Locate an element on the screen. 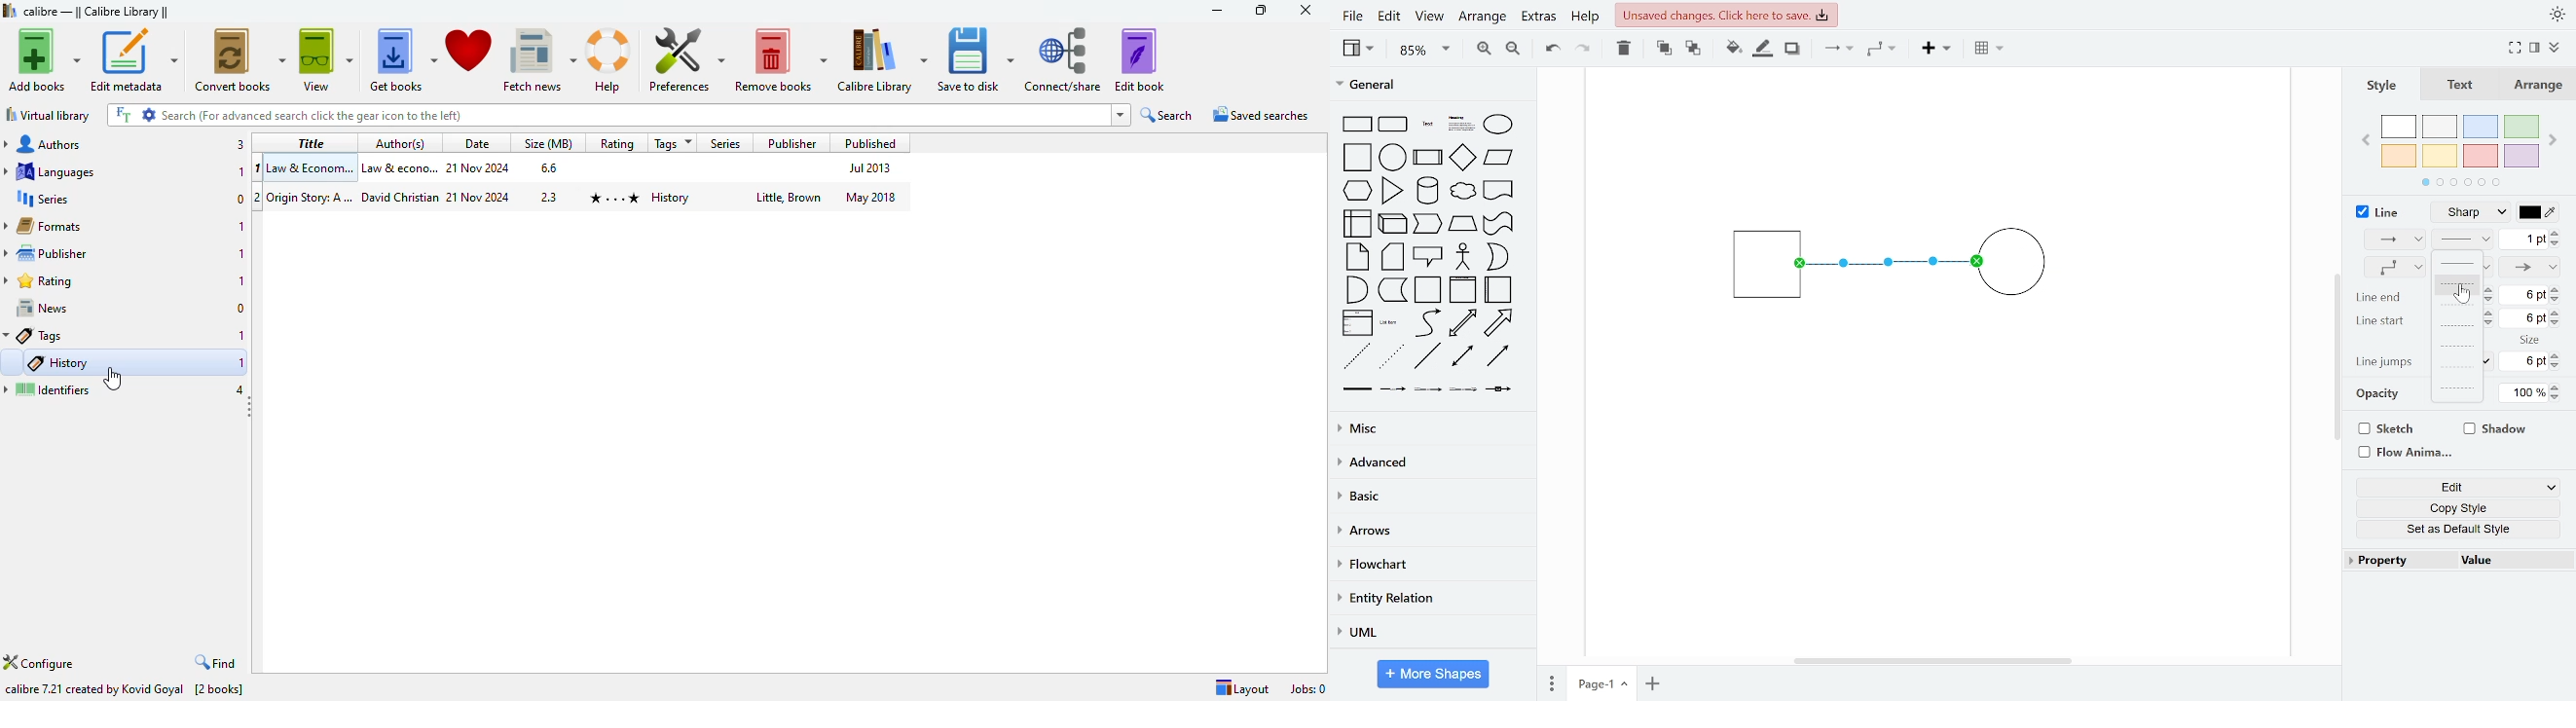 The width and height of the screenshot is (2576, 728). formats is located at coordinates (43, 225).